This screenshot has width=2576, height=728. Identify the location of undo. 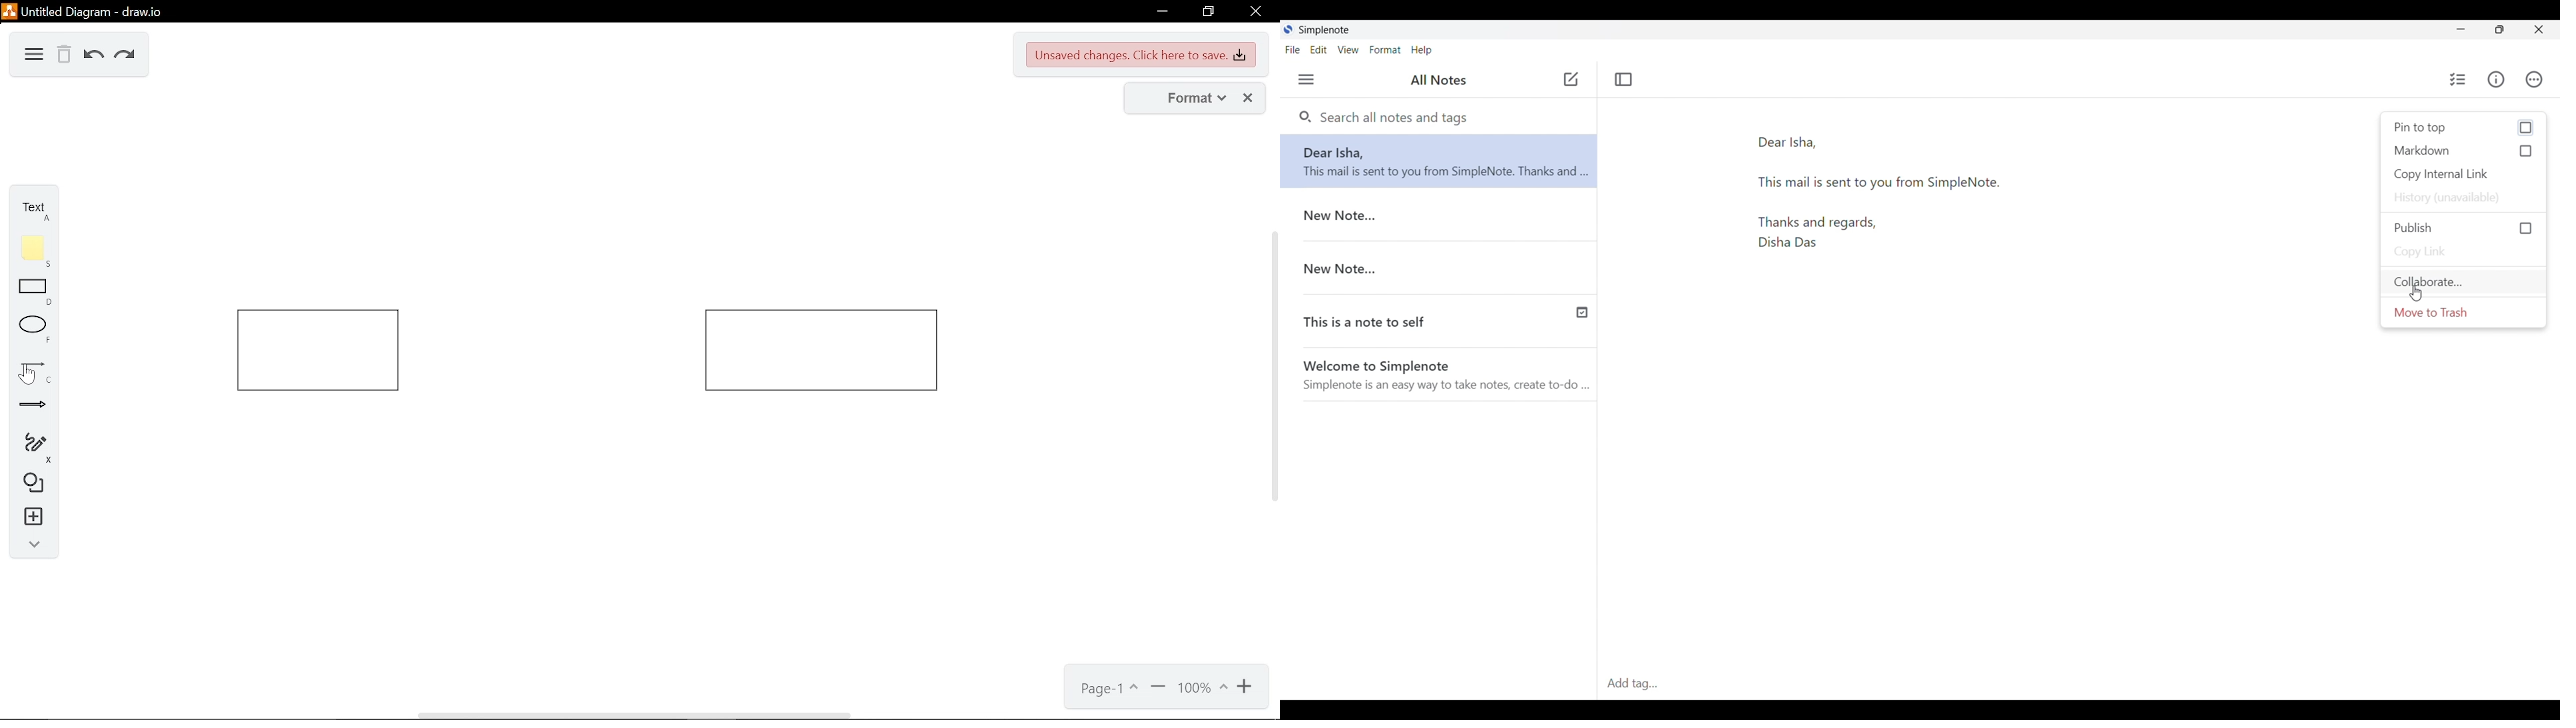
(92, 57).